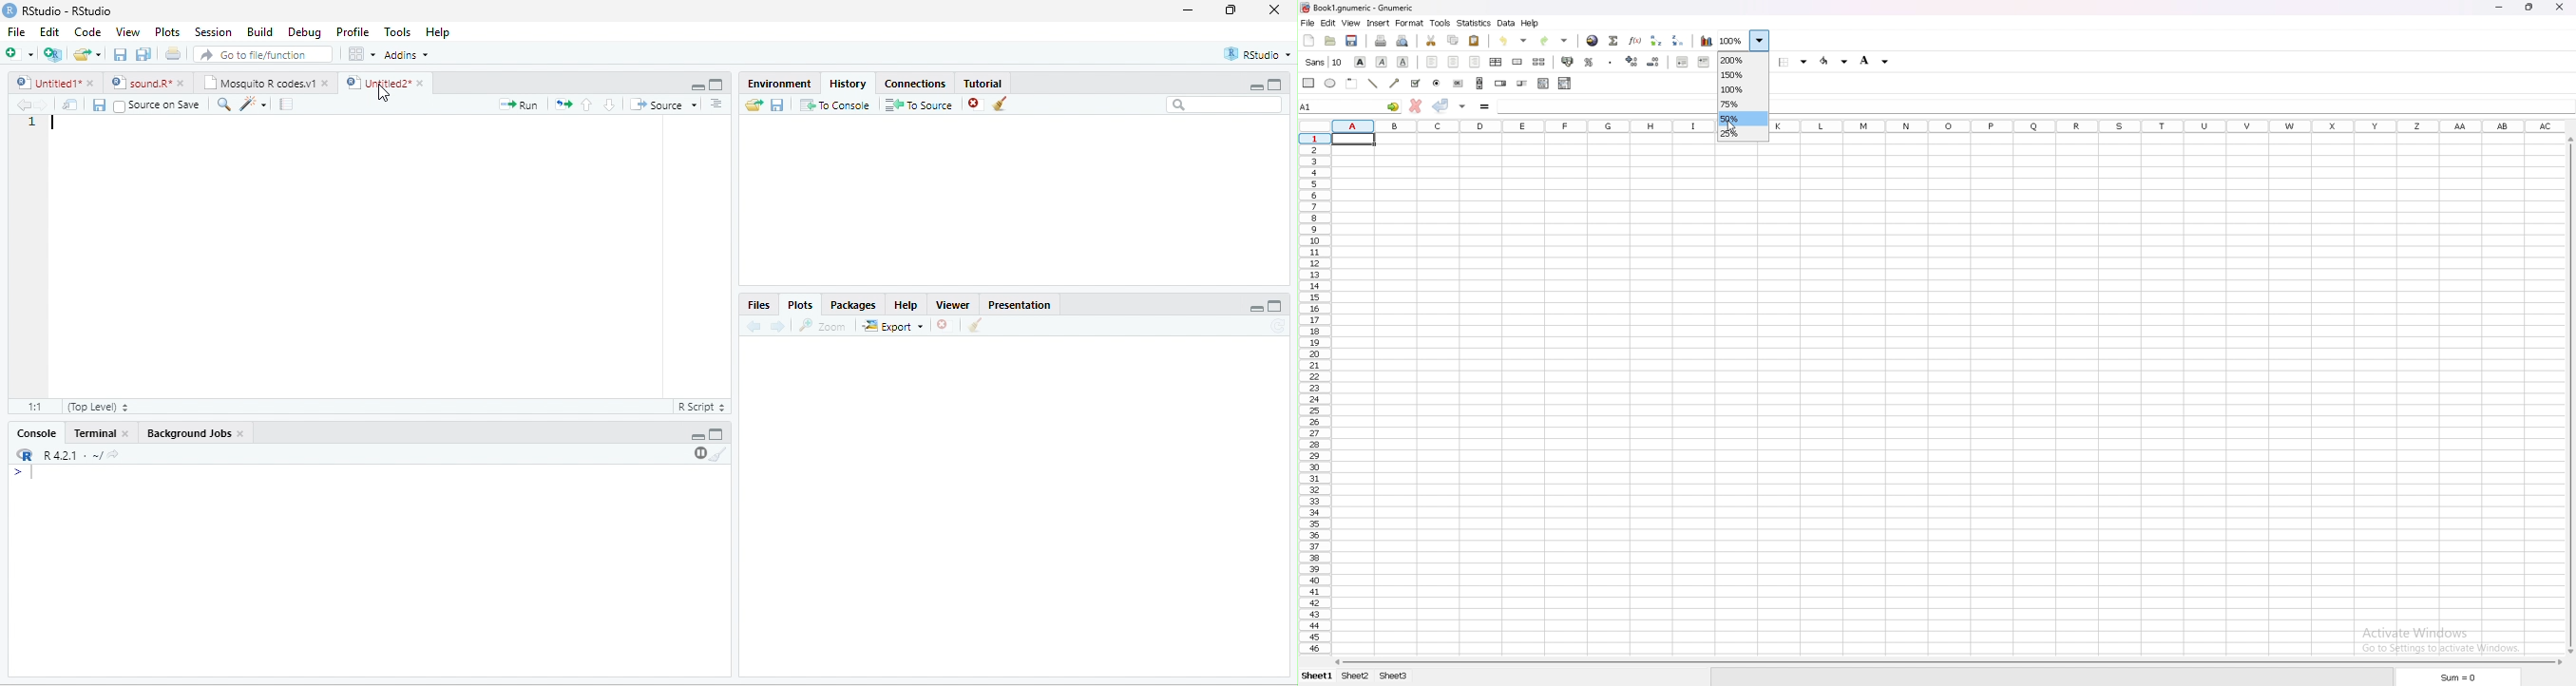 The image size is (2576, 700). What do you see at coordinates (215, 33) in the screenshot?
I see `Session` at bounding box center [215, 33].